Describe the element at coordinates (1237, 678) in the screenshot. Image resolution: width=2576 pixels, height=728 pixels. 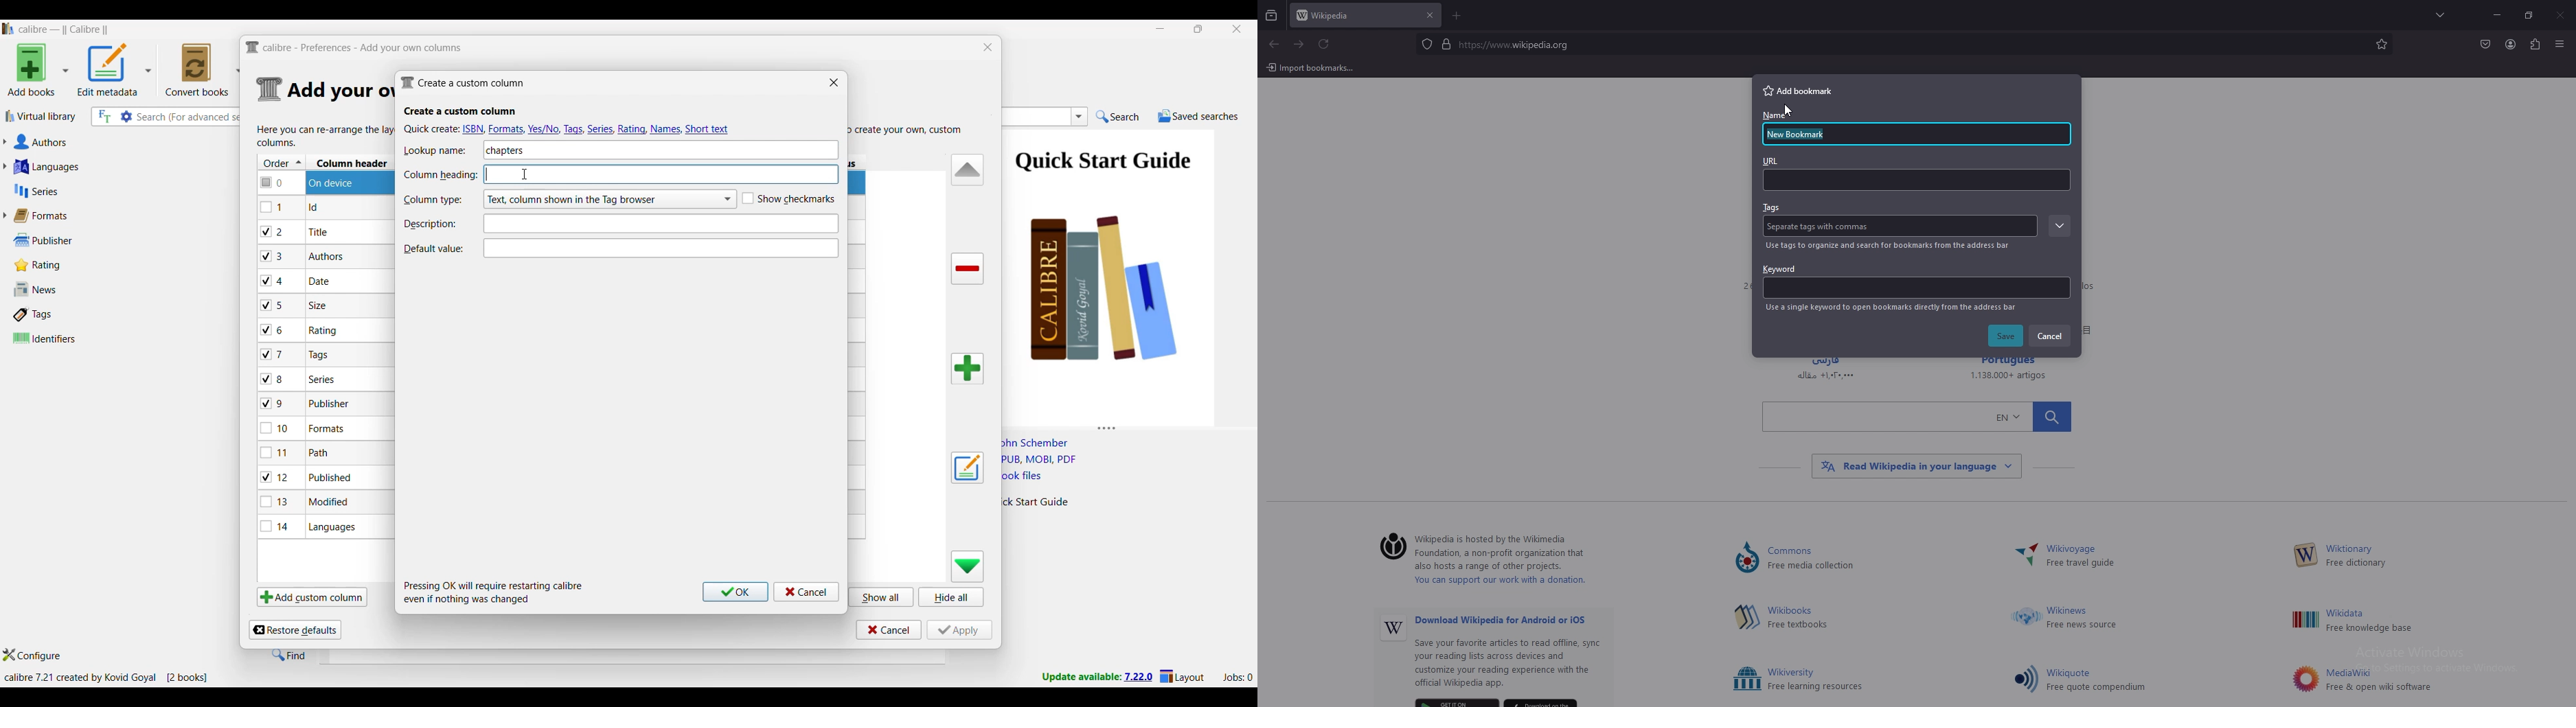
I see `Current jobs` at that location.